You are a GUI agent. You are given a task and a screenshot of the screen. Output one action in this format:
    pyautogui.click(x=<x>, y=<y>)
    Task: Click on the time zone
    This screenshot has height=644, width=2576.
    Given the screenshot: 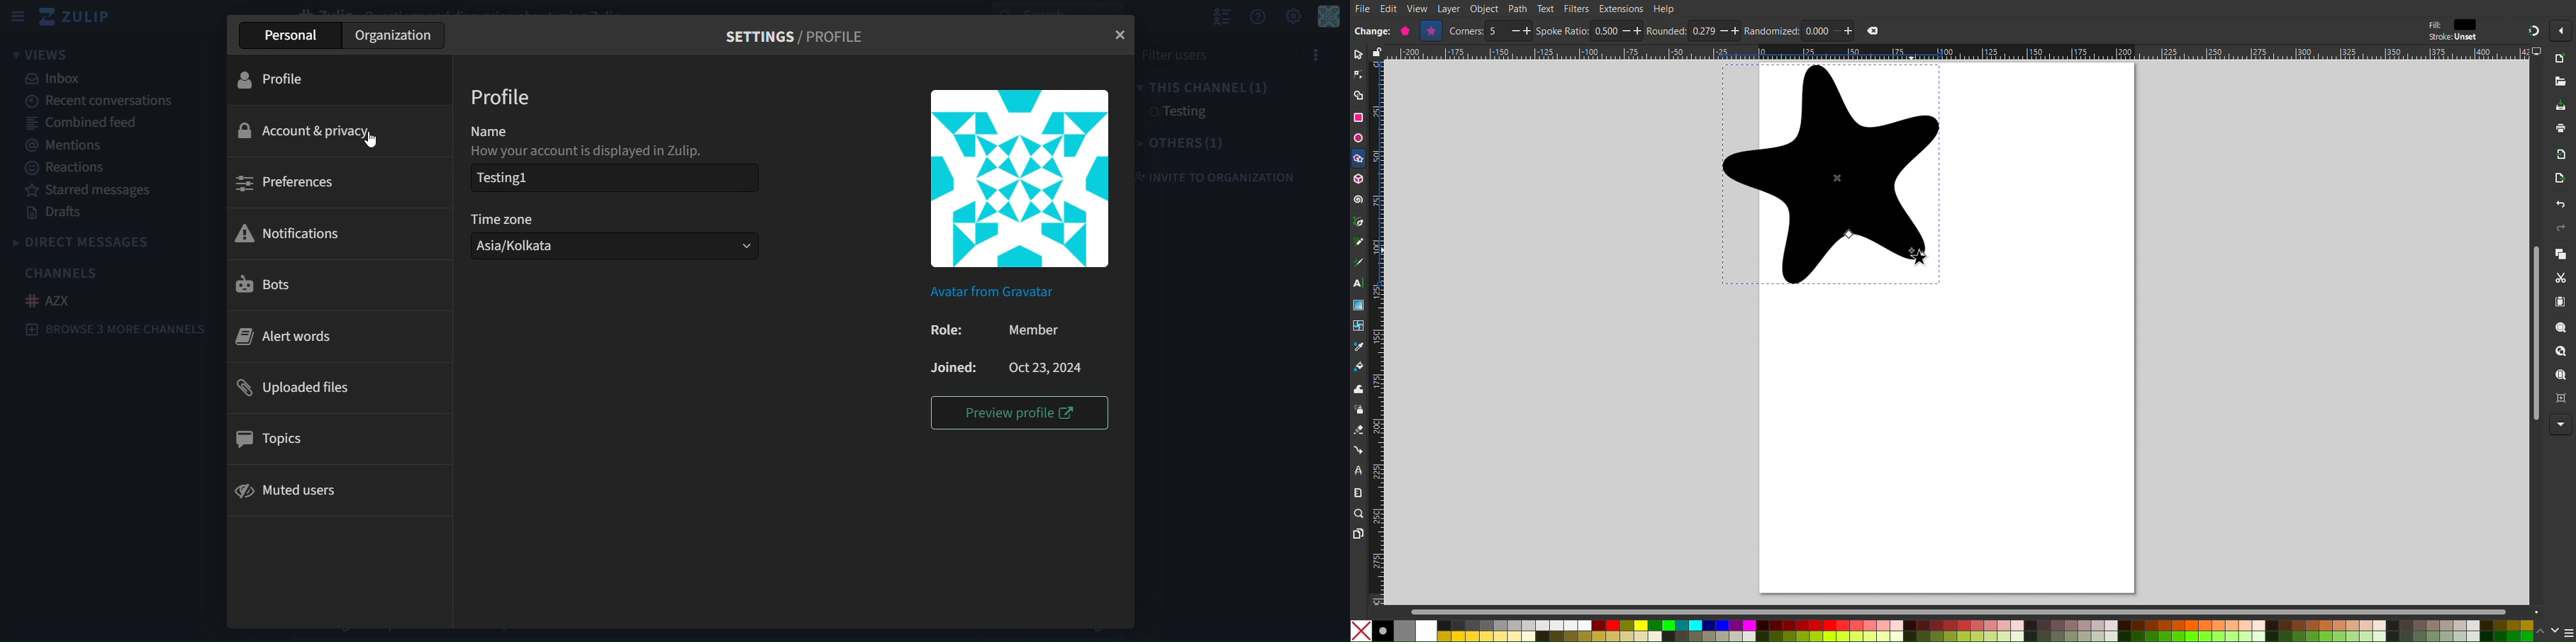 What is the action you would take?
    pyautogui.click(x=515, y=218)
    